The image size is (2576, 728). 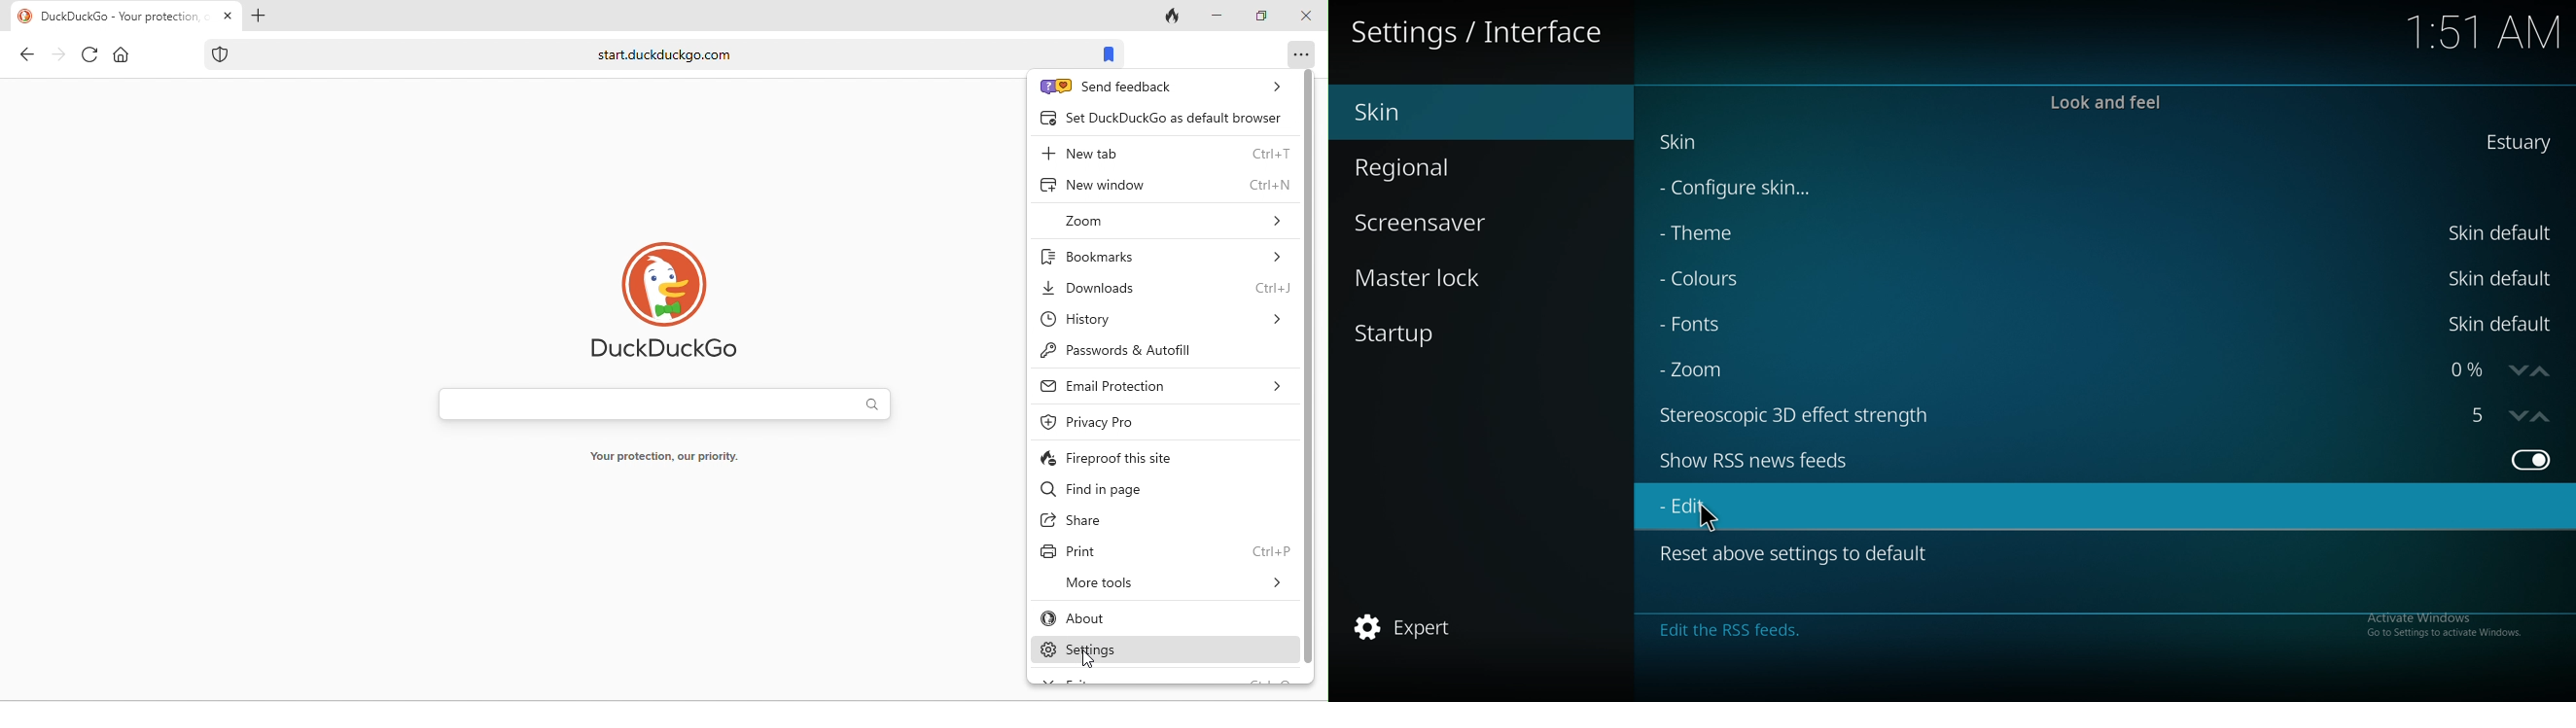 I want to click on startup, so click(x=1419, y=337).